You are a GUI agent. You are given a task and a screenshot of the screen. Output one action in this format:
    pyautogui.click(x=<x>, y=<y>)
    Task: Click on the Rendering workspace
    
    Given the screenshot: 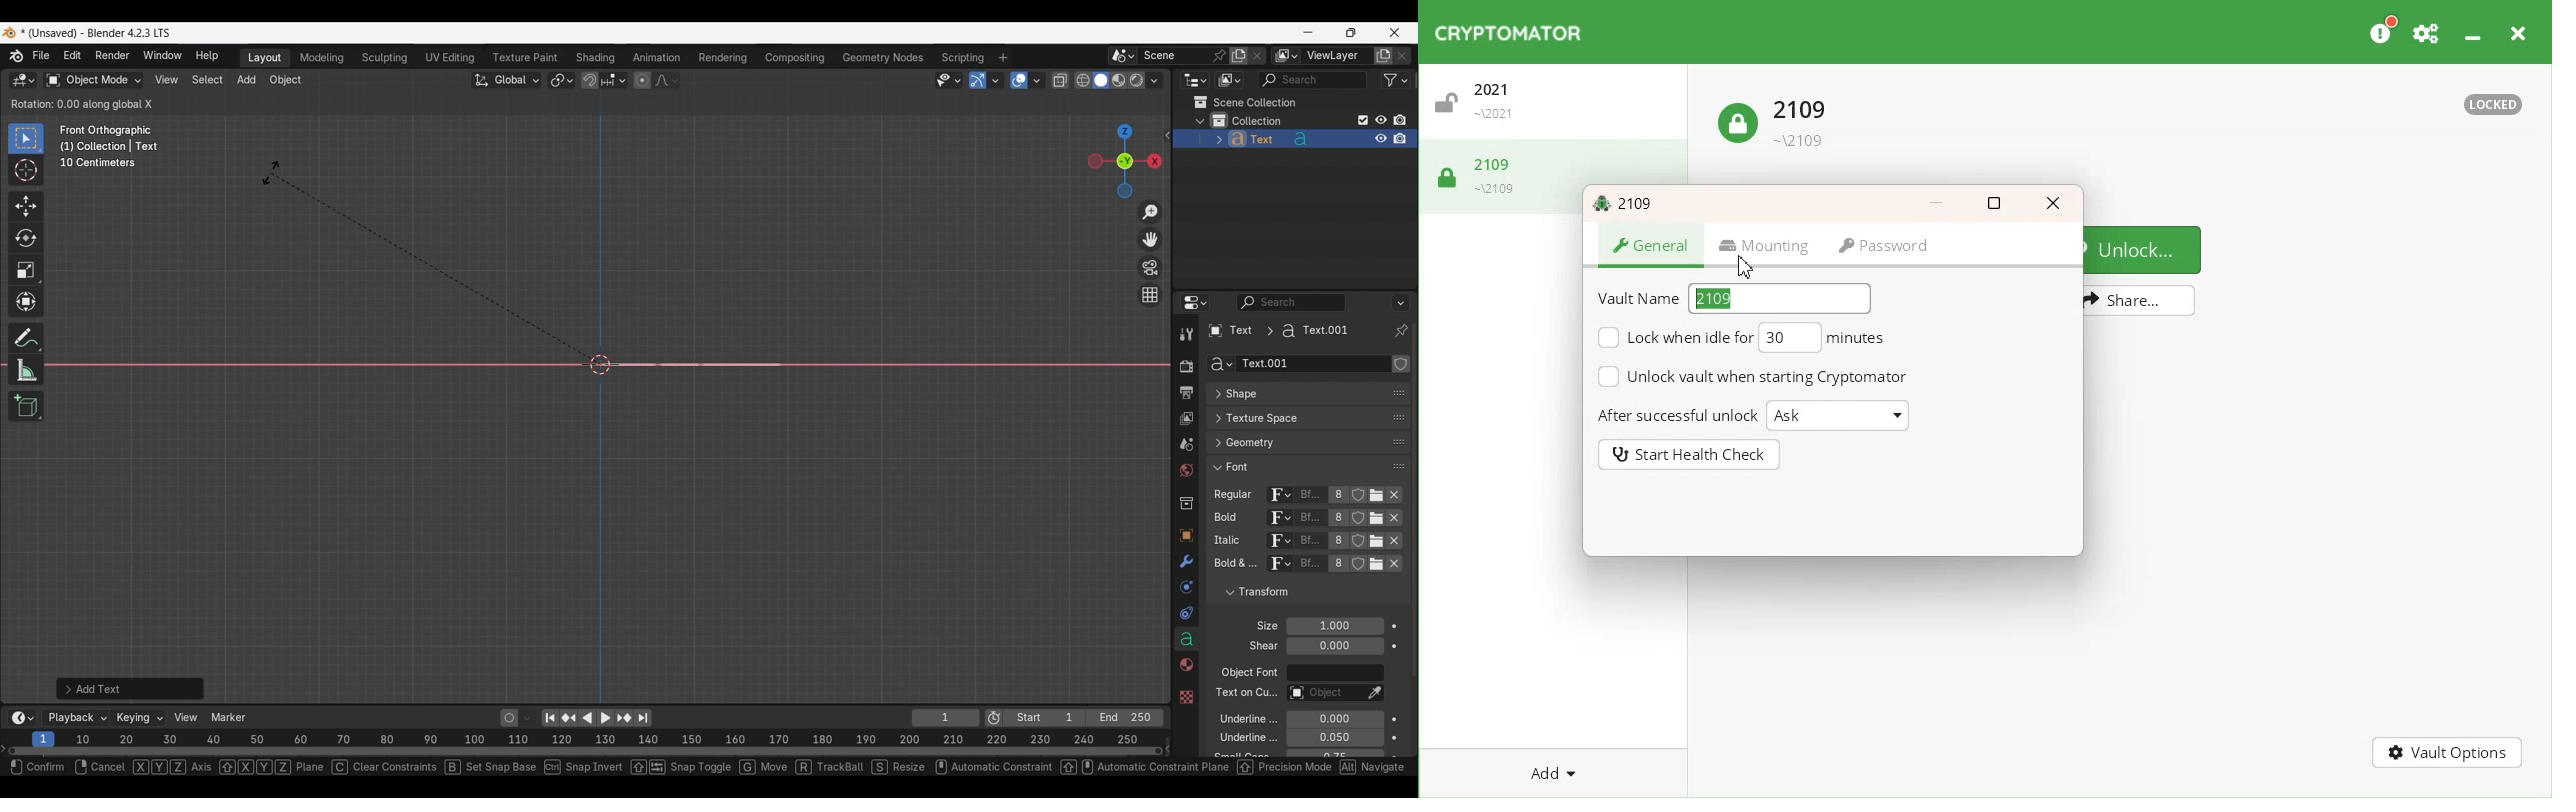 What is the action you would take?
    pyautogui.click(x=723, y=57)
    